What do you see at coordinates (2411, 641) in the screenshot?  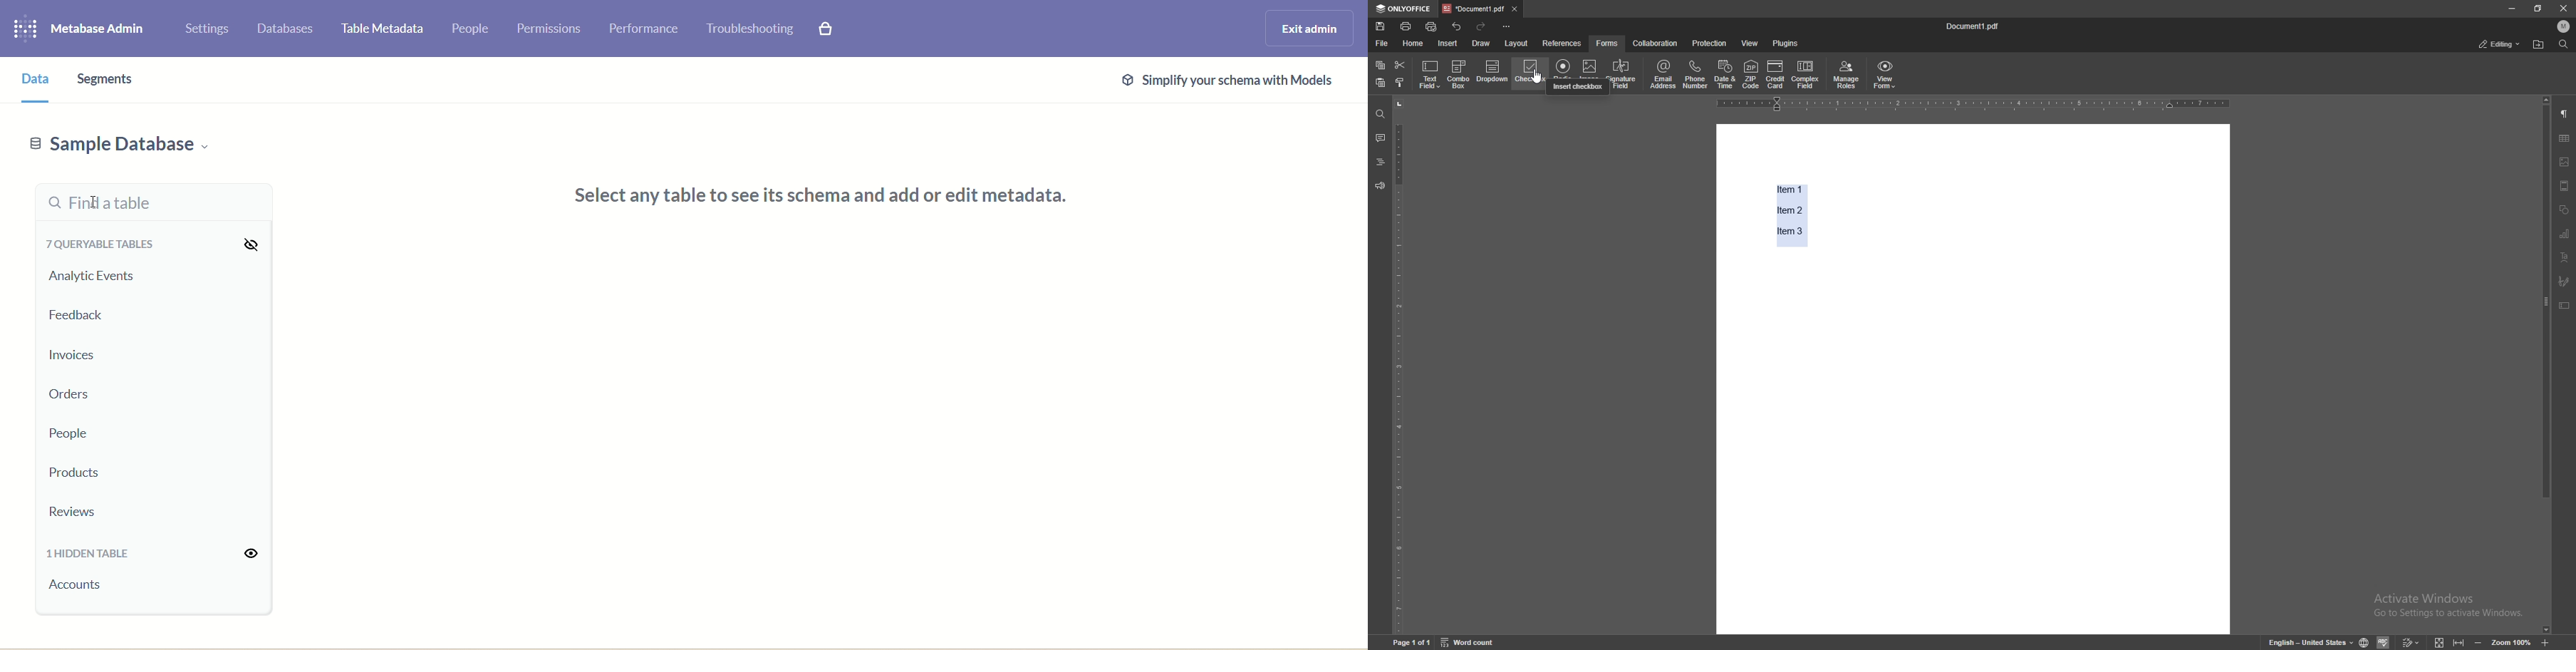 I see `track changes` at bounding box center [2411, 641].